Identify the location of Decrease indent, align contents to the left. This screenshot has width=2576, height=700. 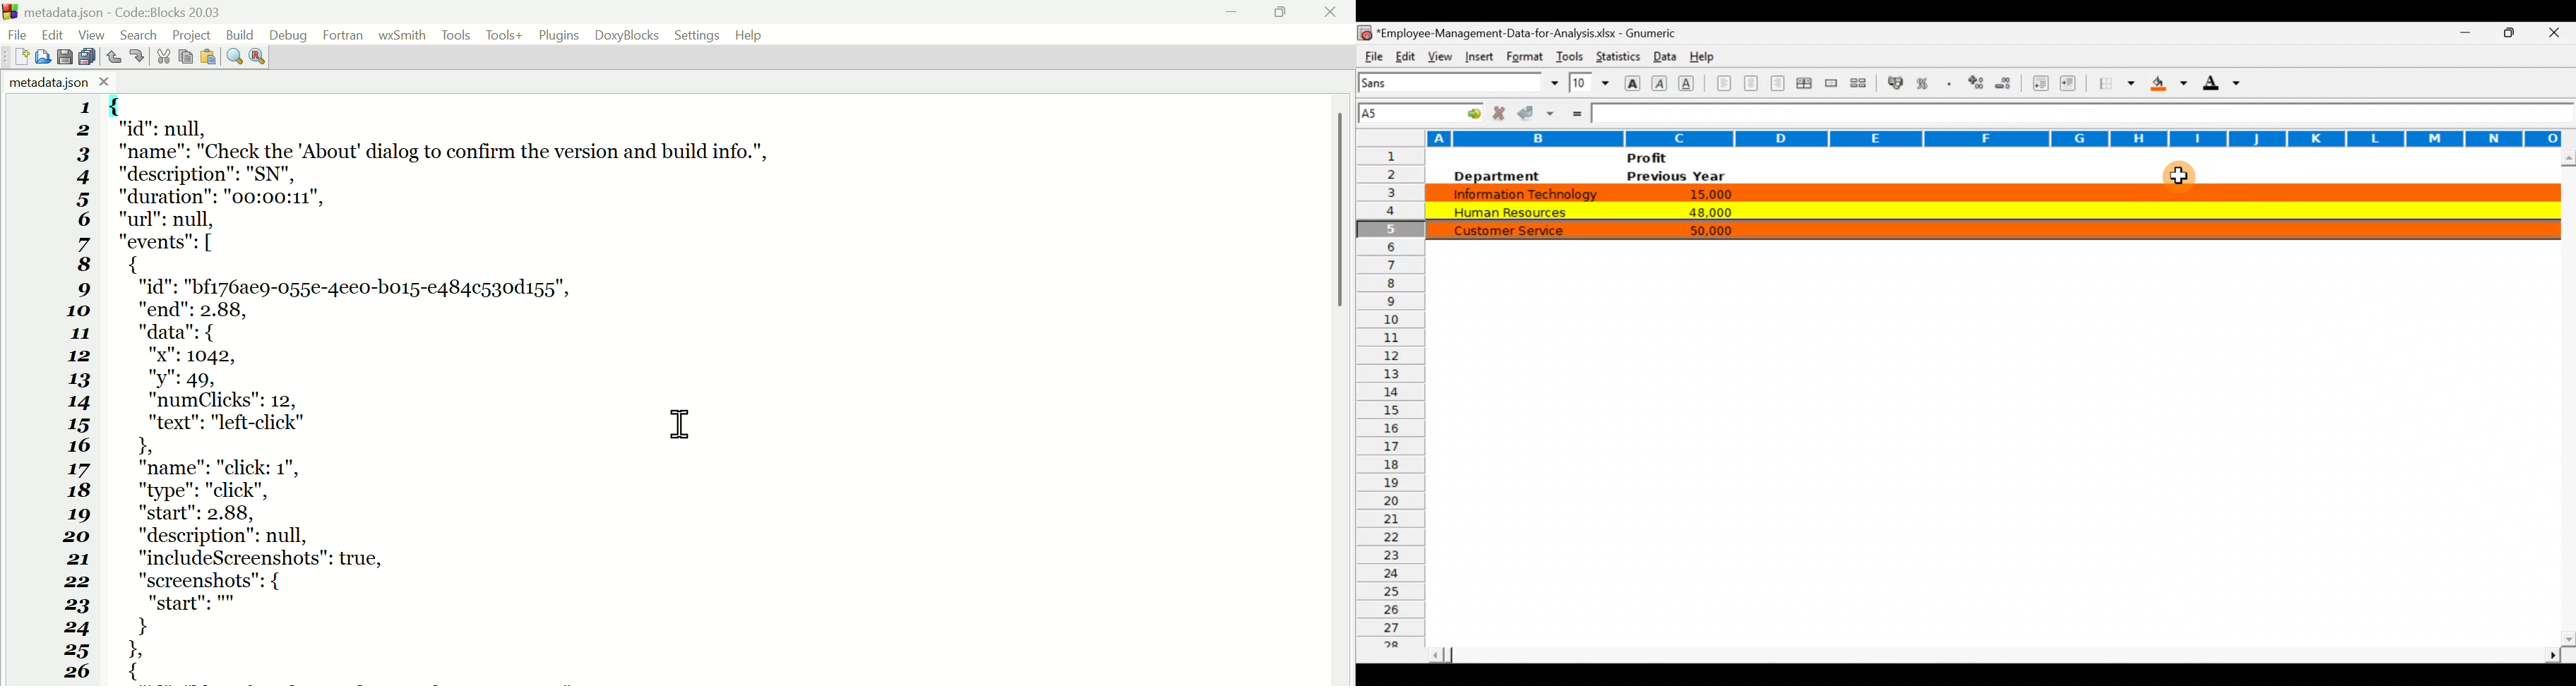
(2042, 84).